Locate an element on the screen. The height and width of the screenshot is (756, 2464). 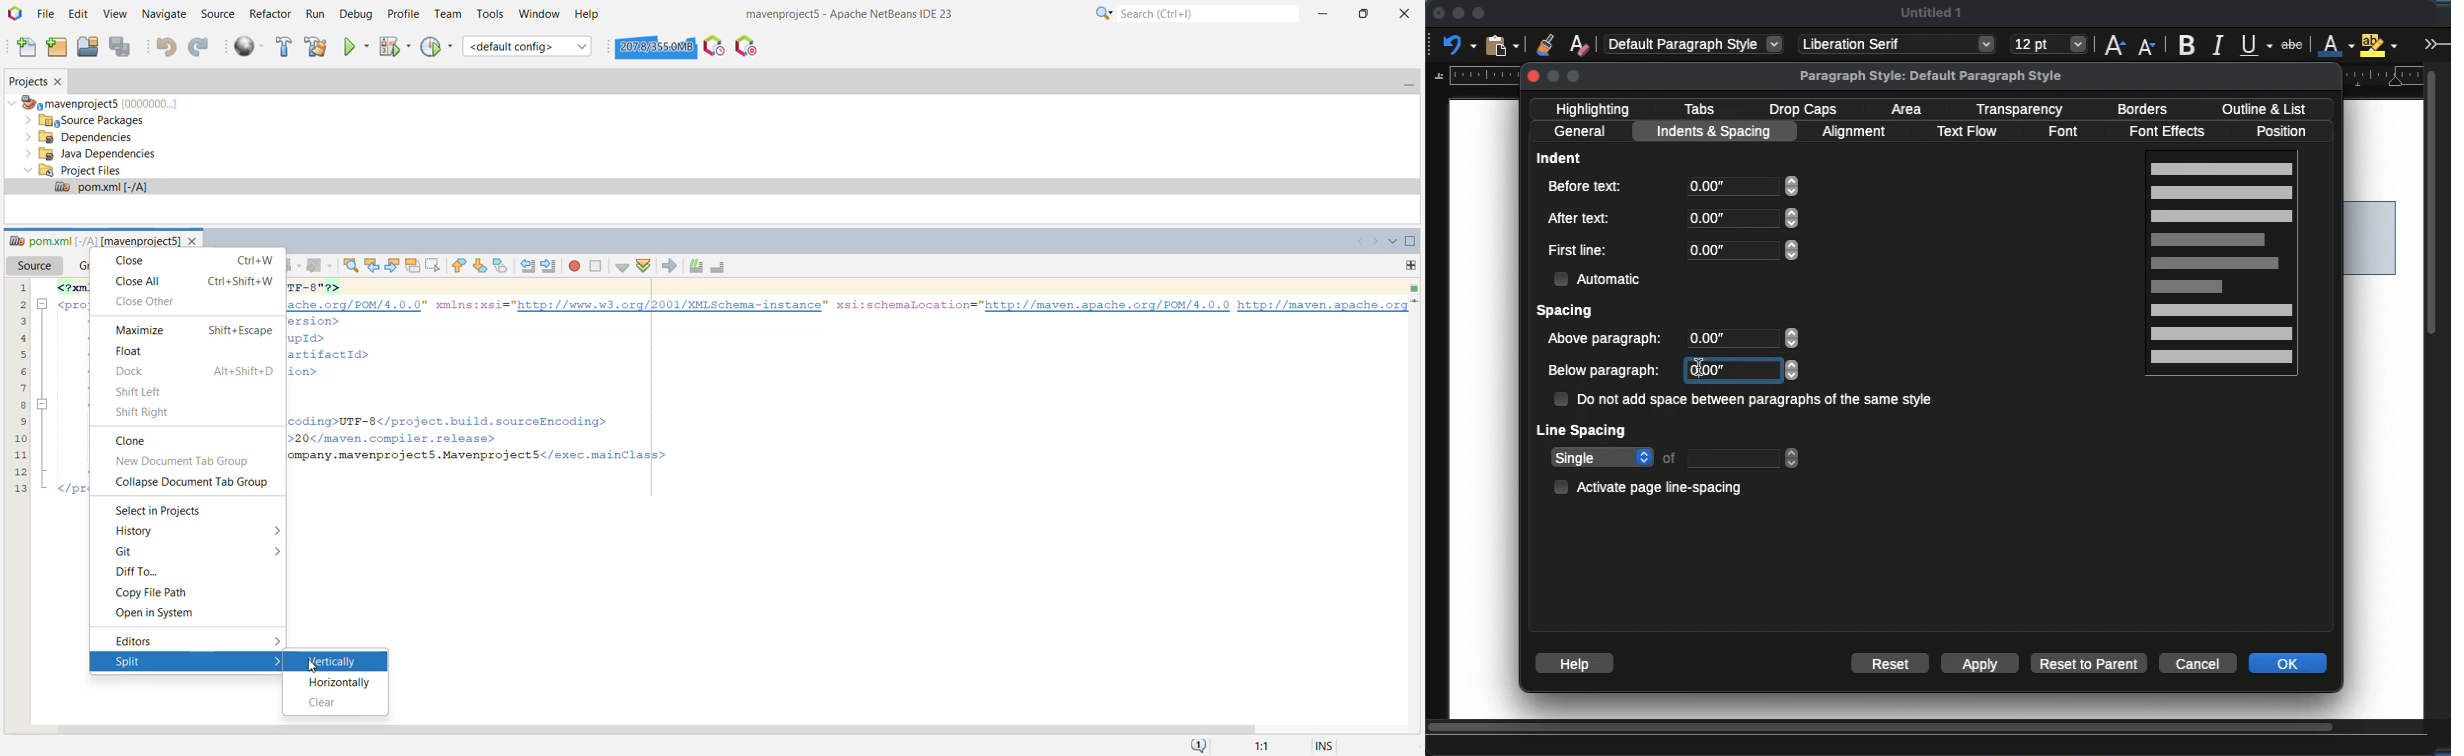
default paragraph style is located at coordinates (1695, 43).